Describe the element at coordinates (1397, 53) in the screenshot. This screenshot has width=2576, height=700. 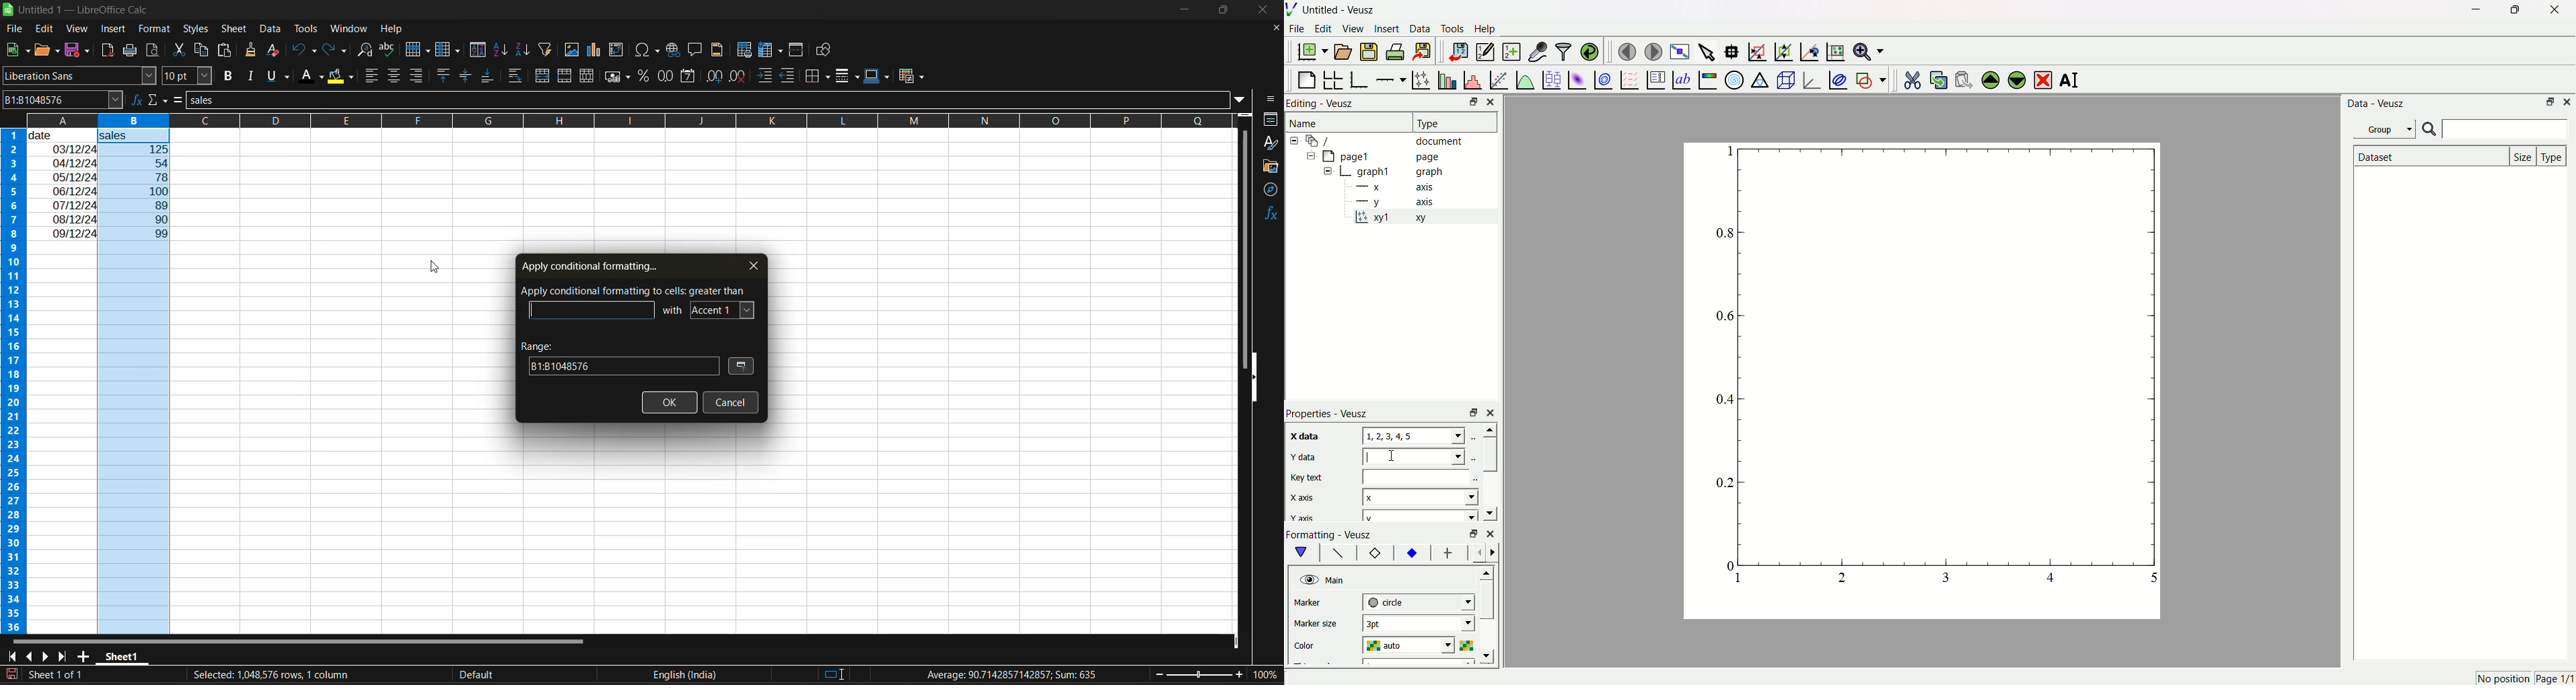
I see `print document` at that location.